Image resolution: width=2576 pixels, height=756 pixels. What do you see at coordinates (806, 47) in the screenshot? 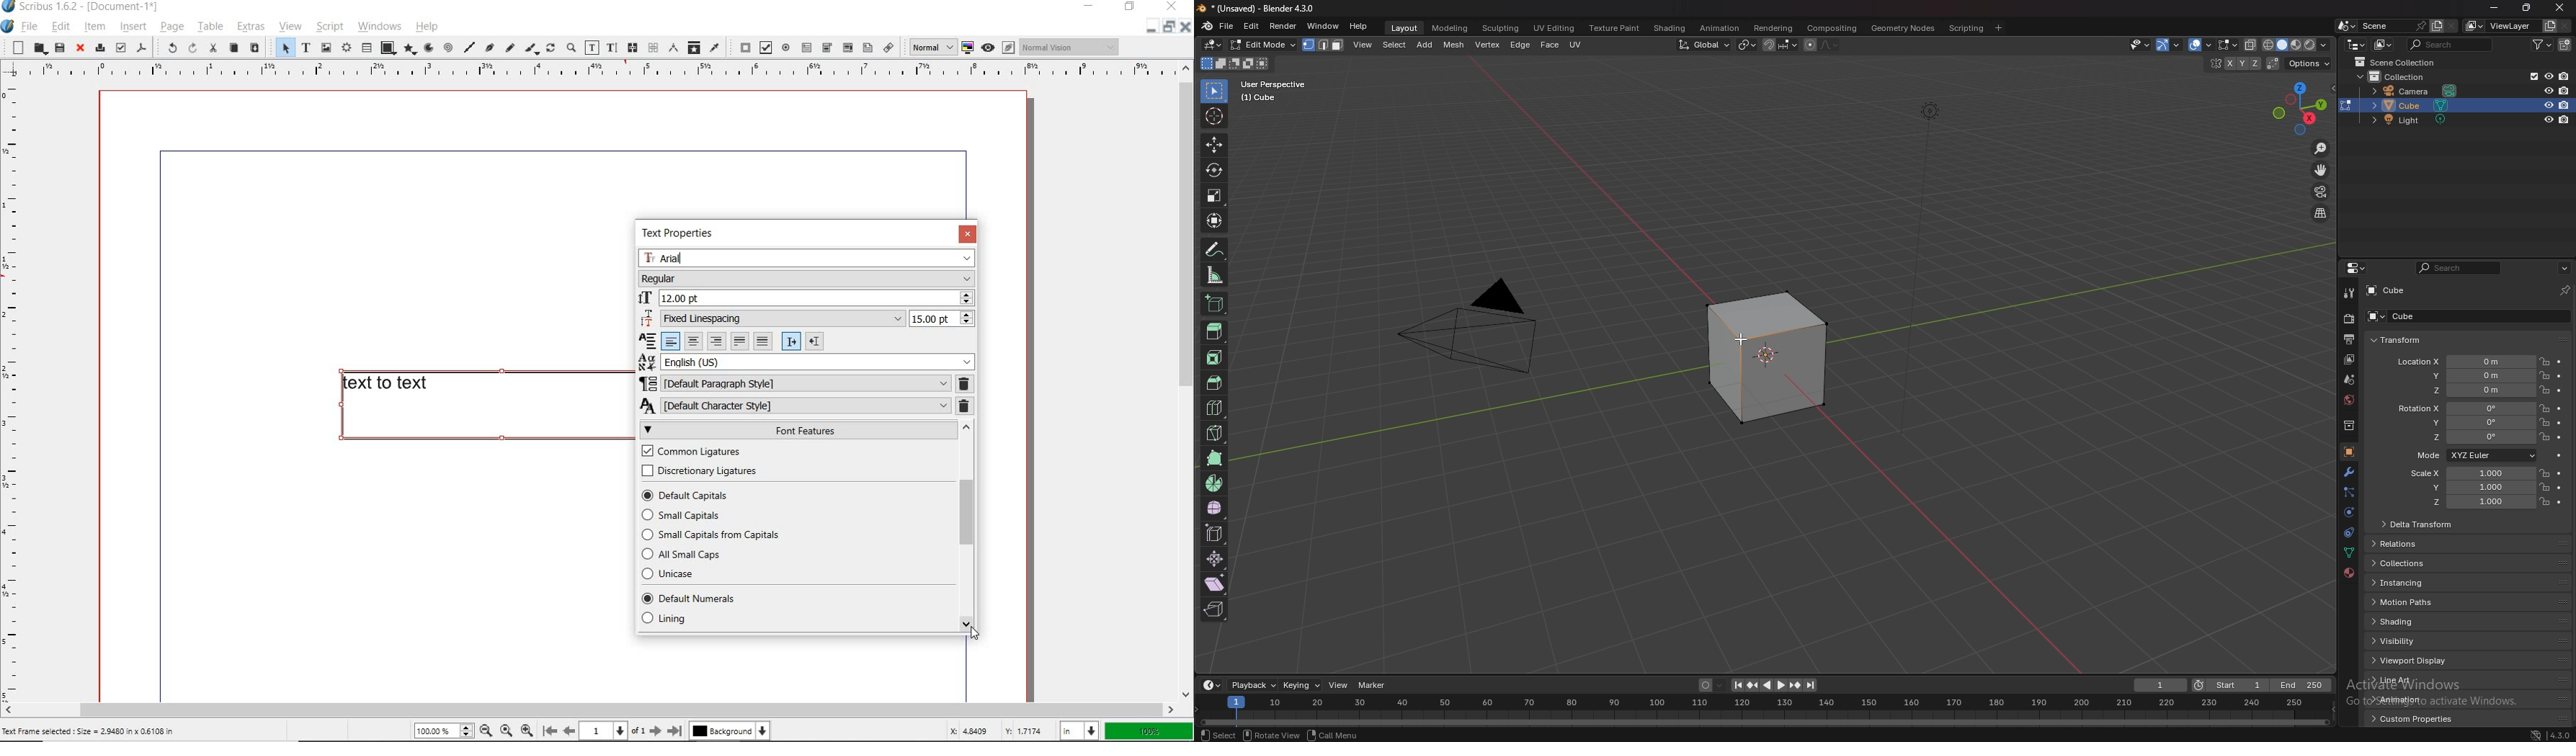
I see `pdf text field` at bounding box center [806, 47].